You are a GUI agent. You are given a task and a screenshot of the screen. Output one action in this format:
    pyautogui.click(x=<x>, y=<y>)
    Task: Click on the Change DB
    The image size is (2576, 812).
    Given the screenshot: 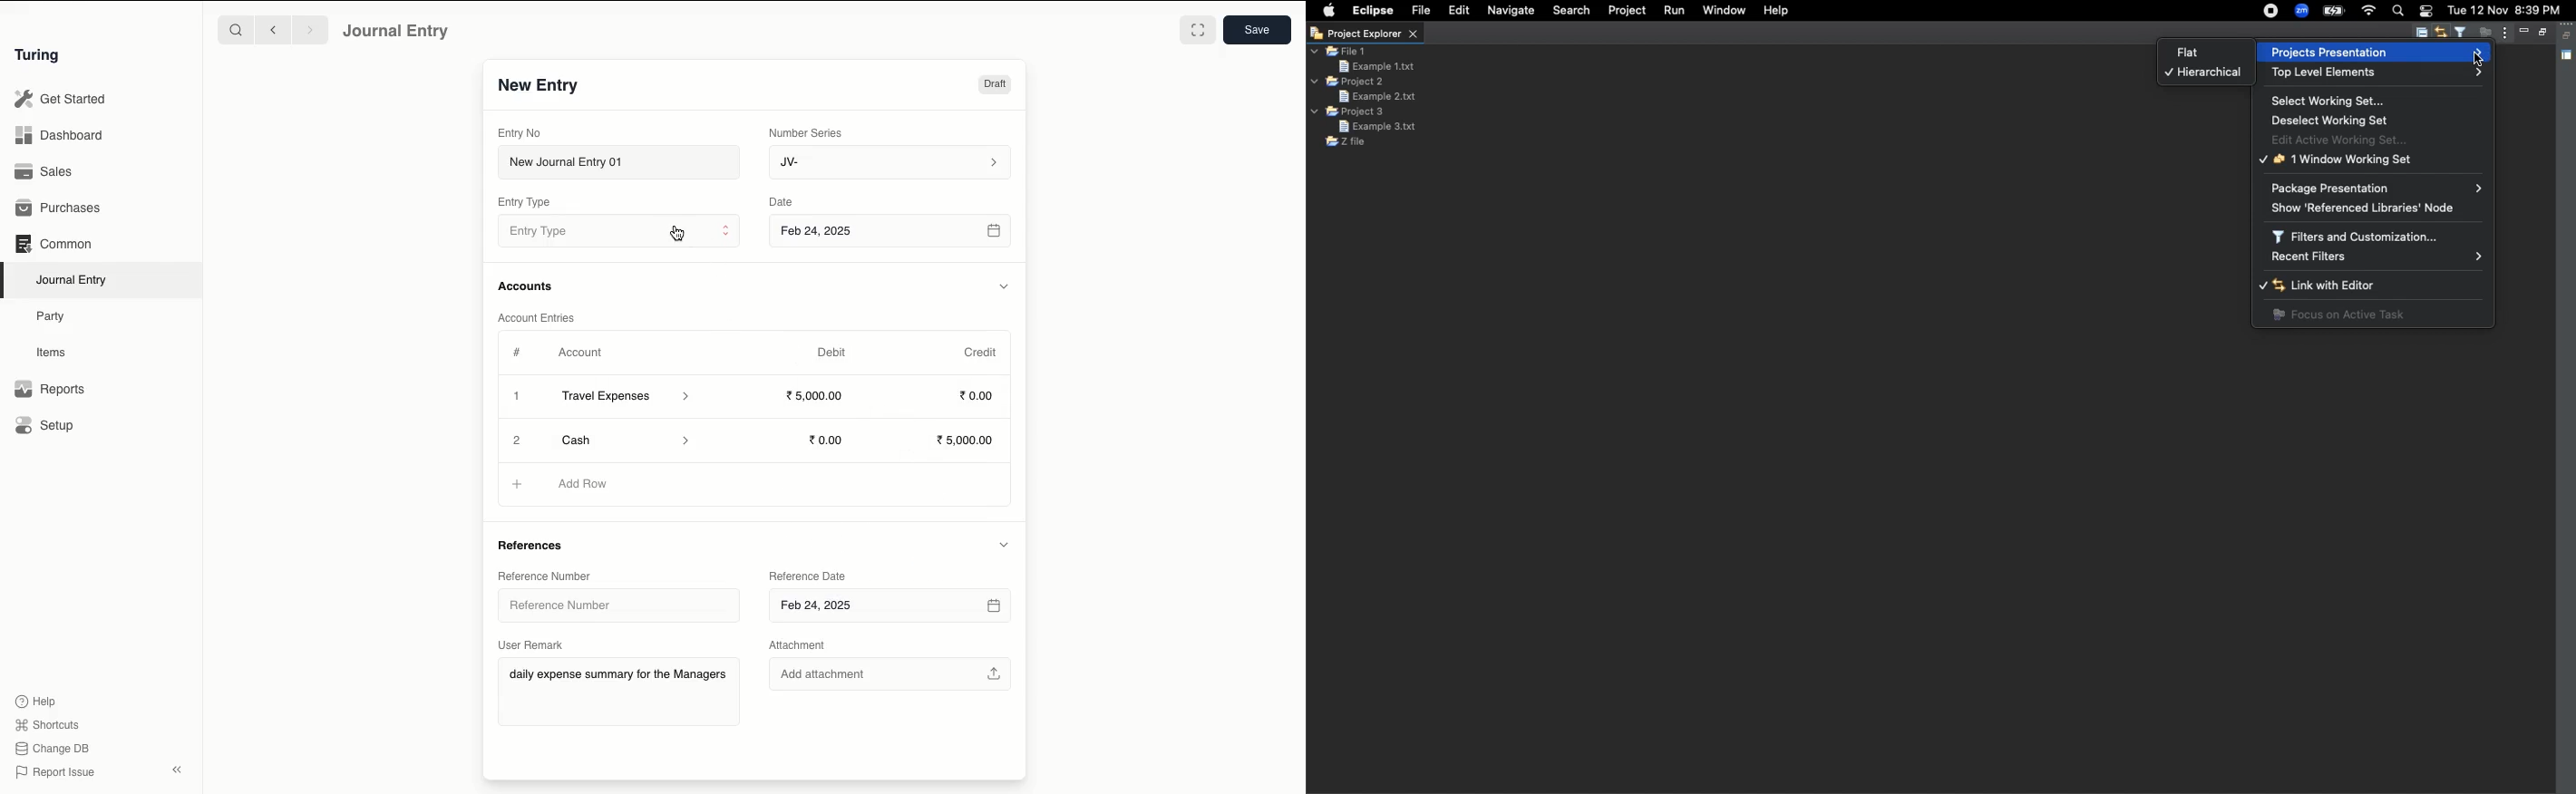 What is the action you would take?
    pyautogui.click(x=52, y=749)
    